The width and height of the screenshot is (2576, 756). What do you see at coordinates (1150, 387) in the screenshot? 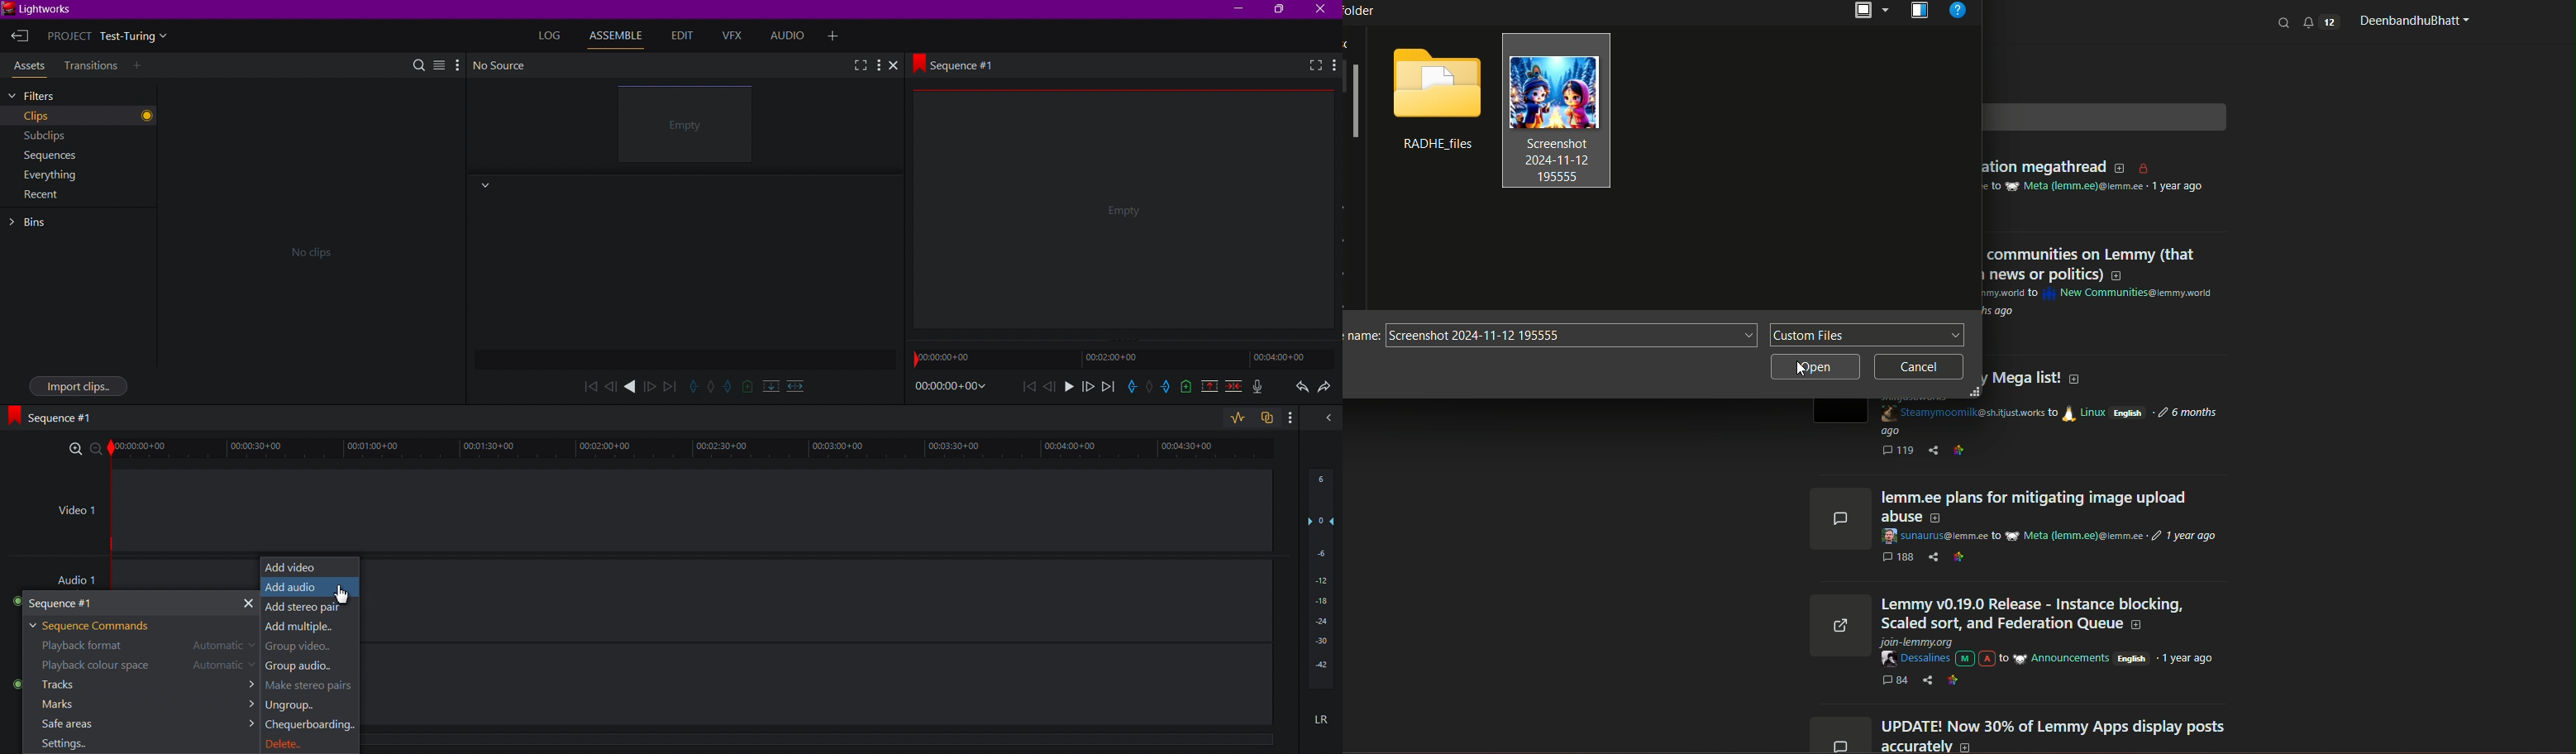
I see `hold` at bounding box center [1150, 387].